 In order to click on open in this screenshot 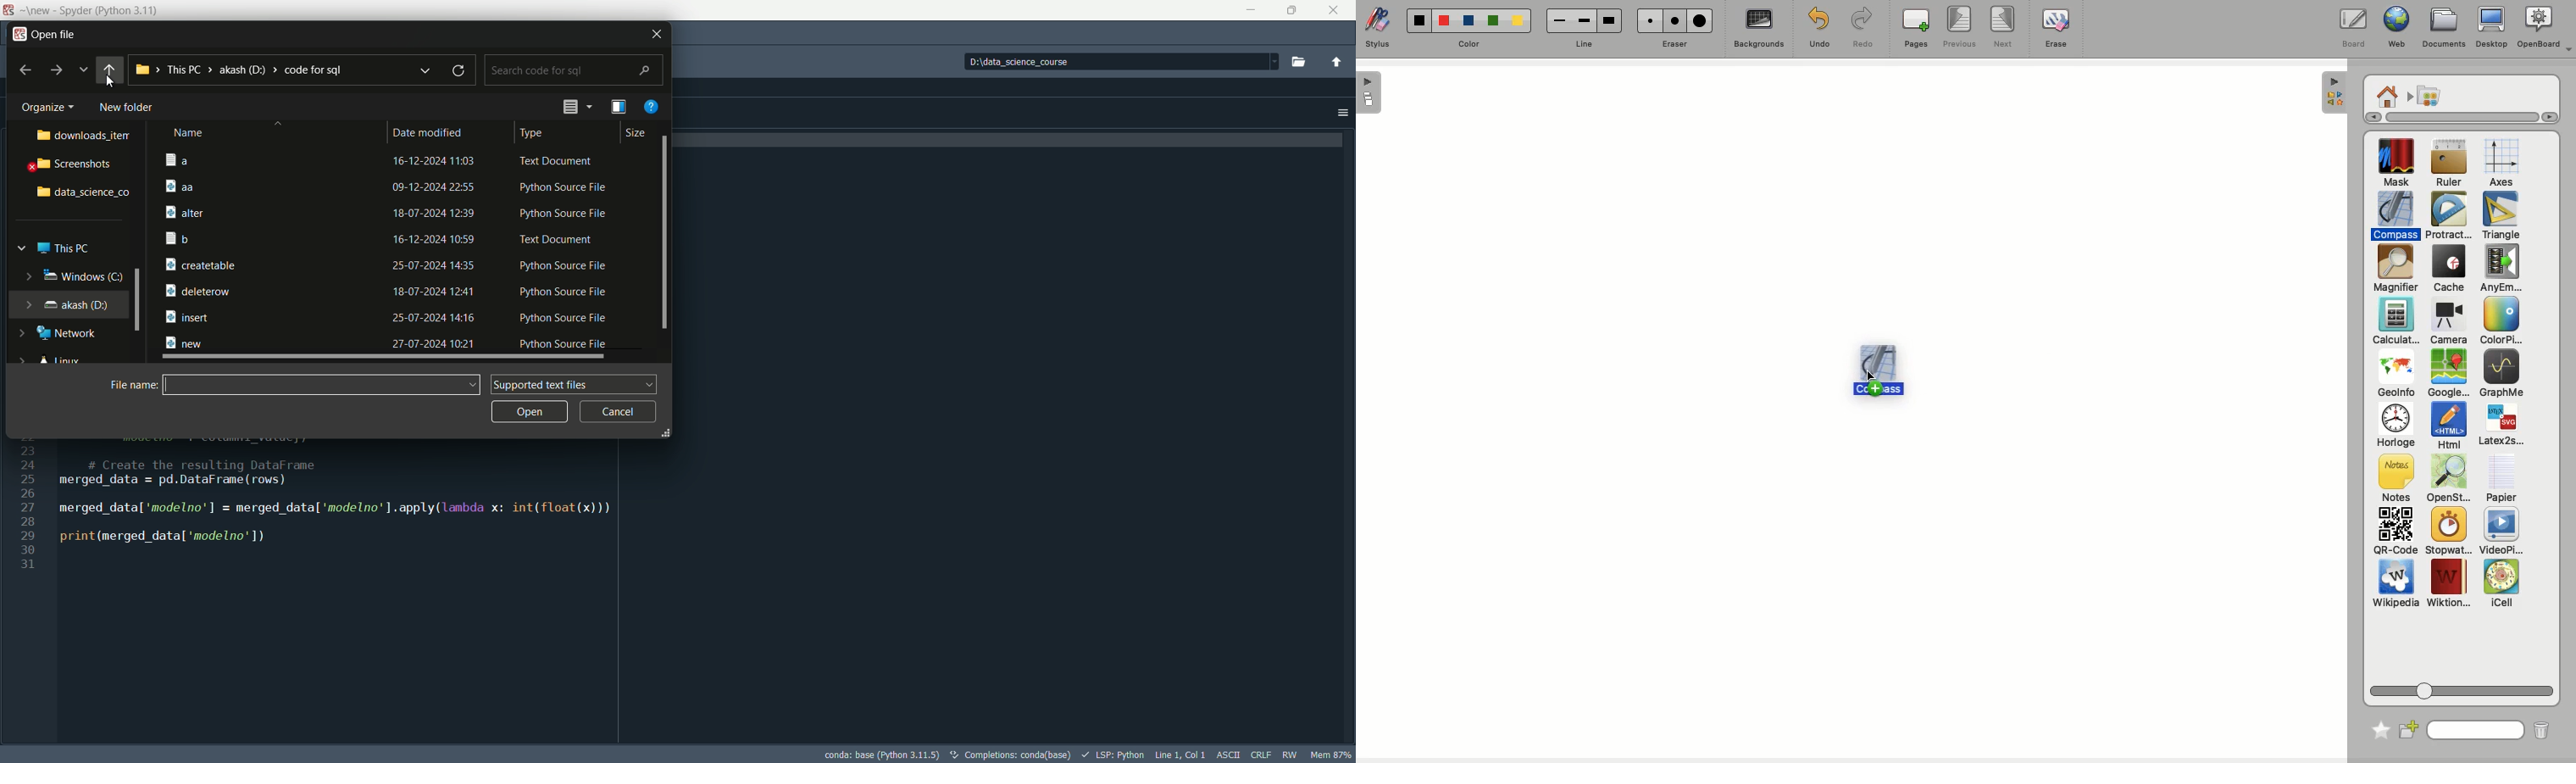, I will do `click(525, 410)`.